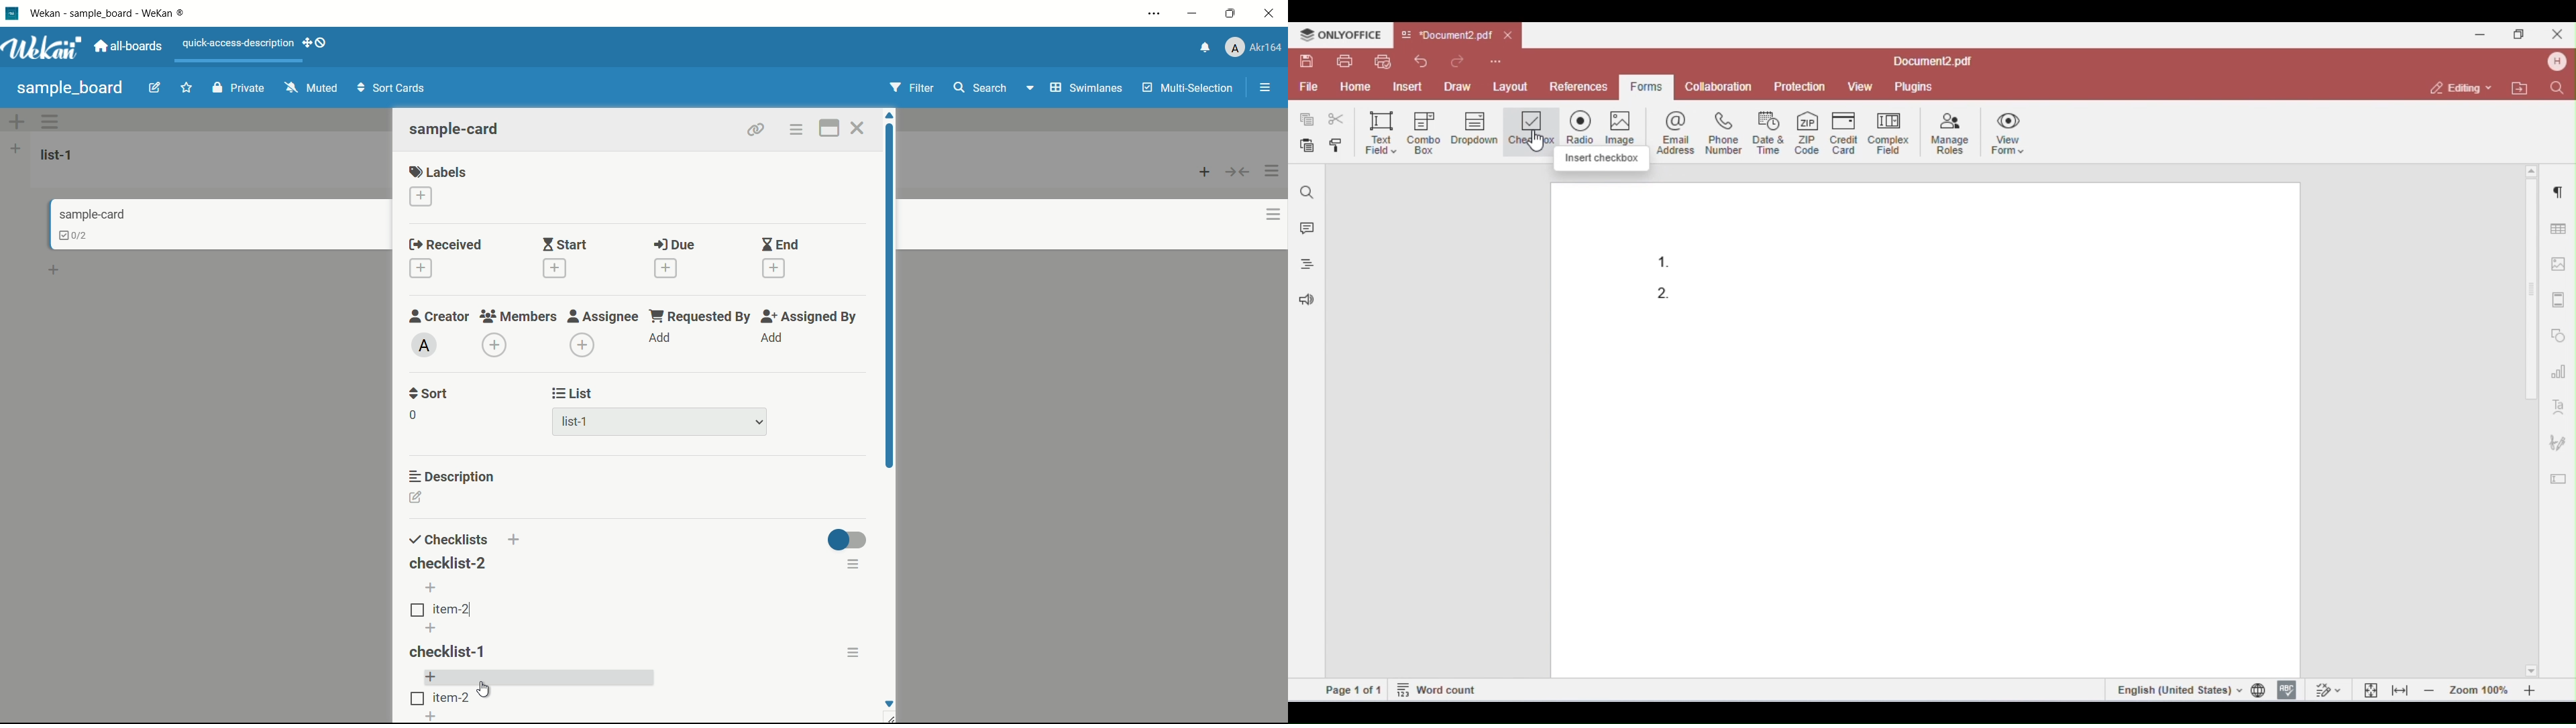 The height and width of the screenshot is (728, 2576). Describe the element at coordinates (239, 89) in the screenshot. I see `private` at that location.